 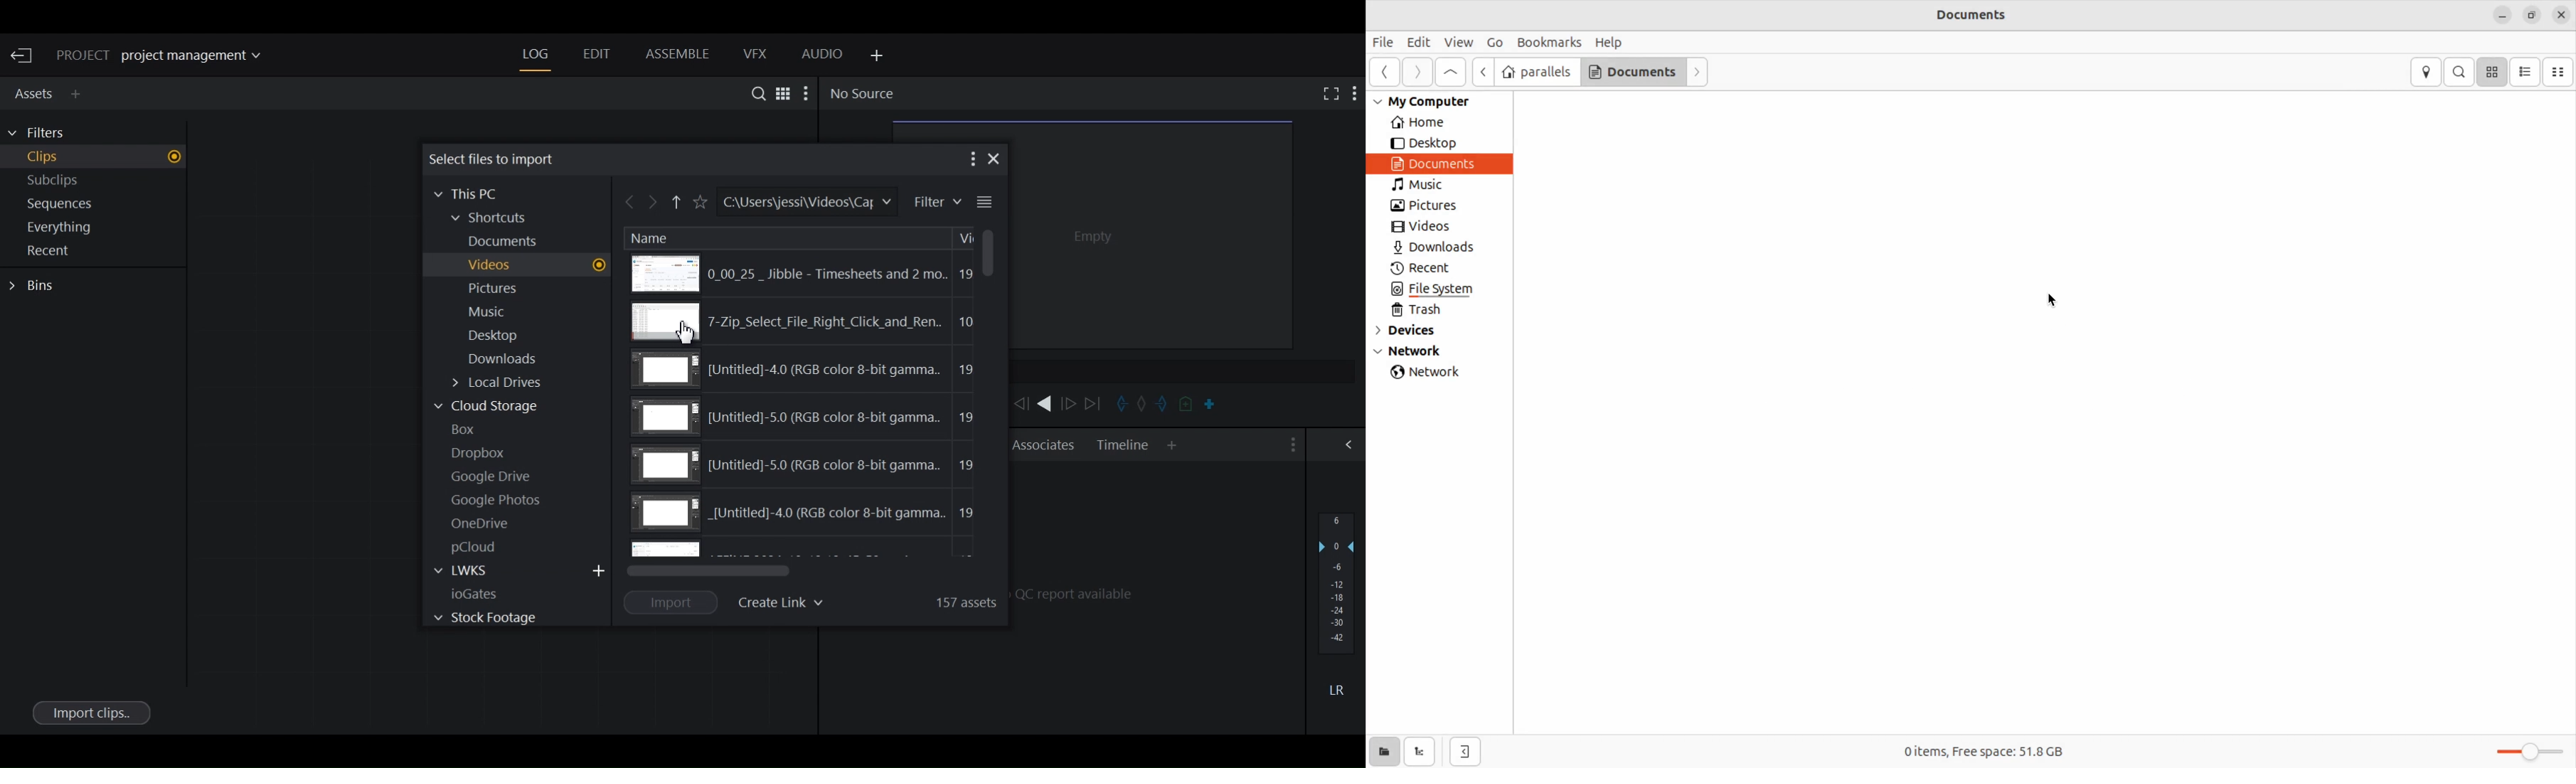 What do you see at coordinates (1336, 582) in the screenshot?
I see `Audio output levels` at bounding box center [1336, 582].